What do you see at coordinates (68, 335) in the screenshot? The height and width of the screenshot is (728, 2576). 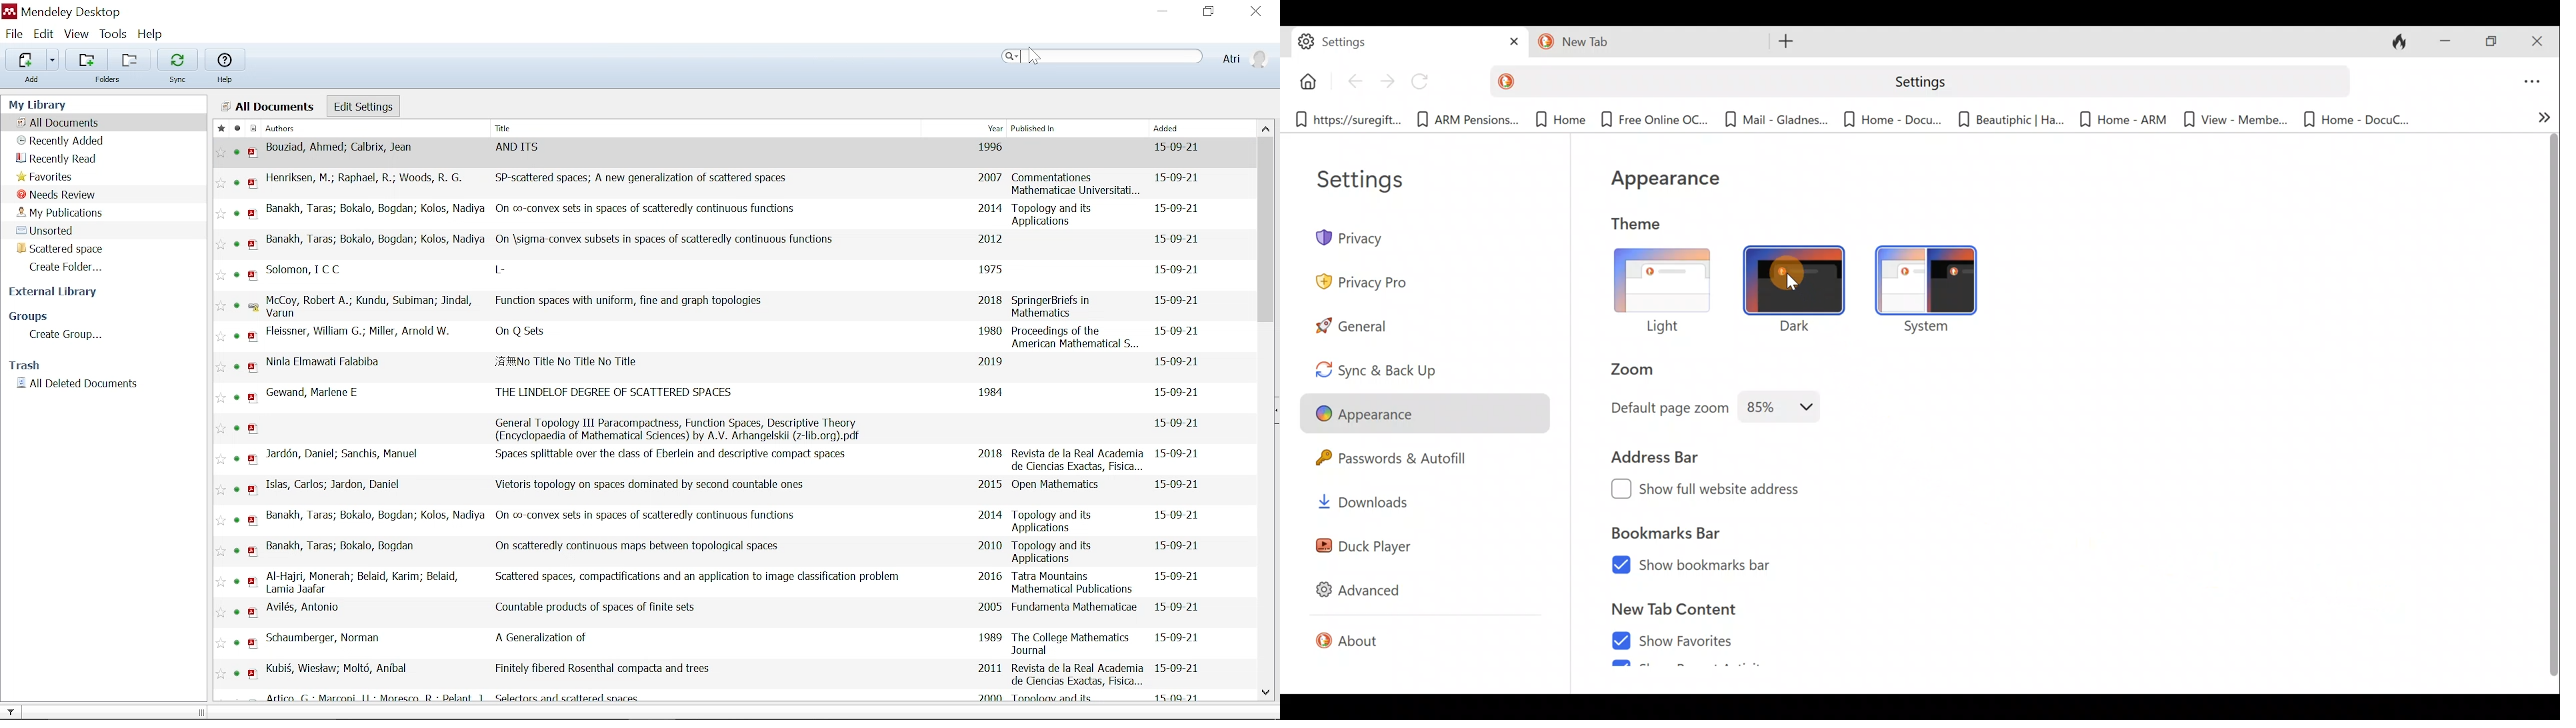 I see `Create group` at bounding box center [68, 335].